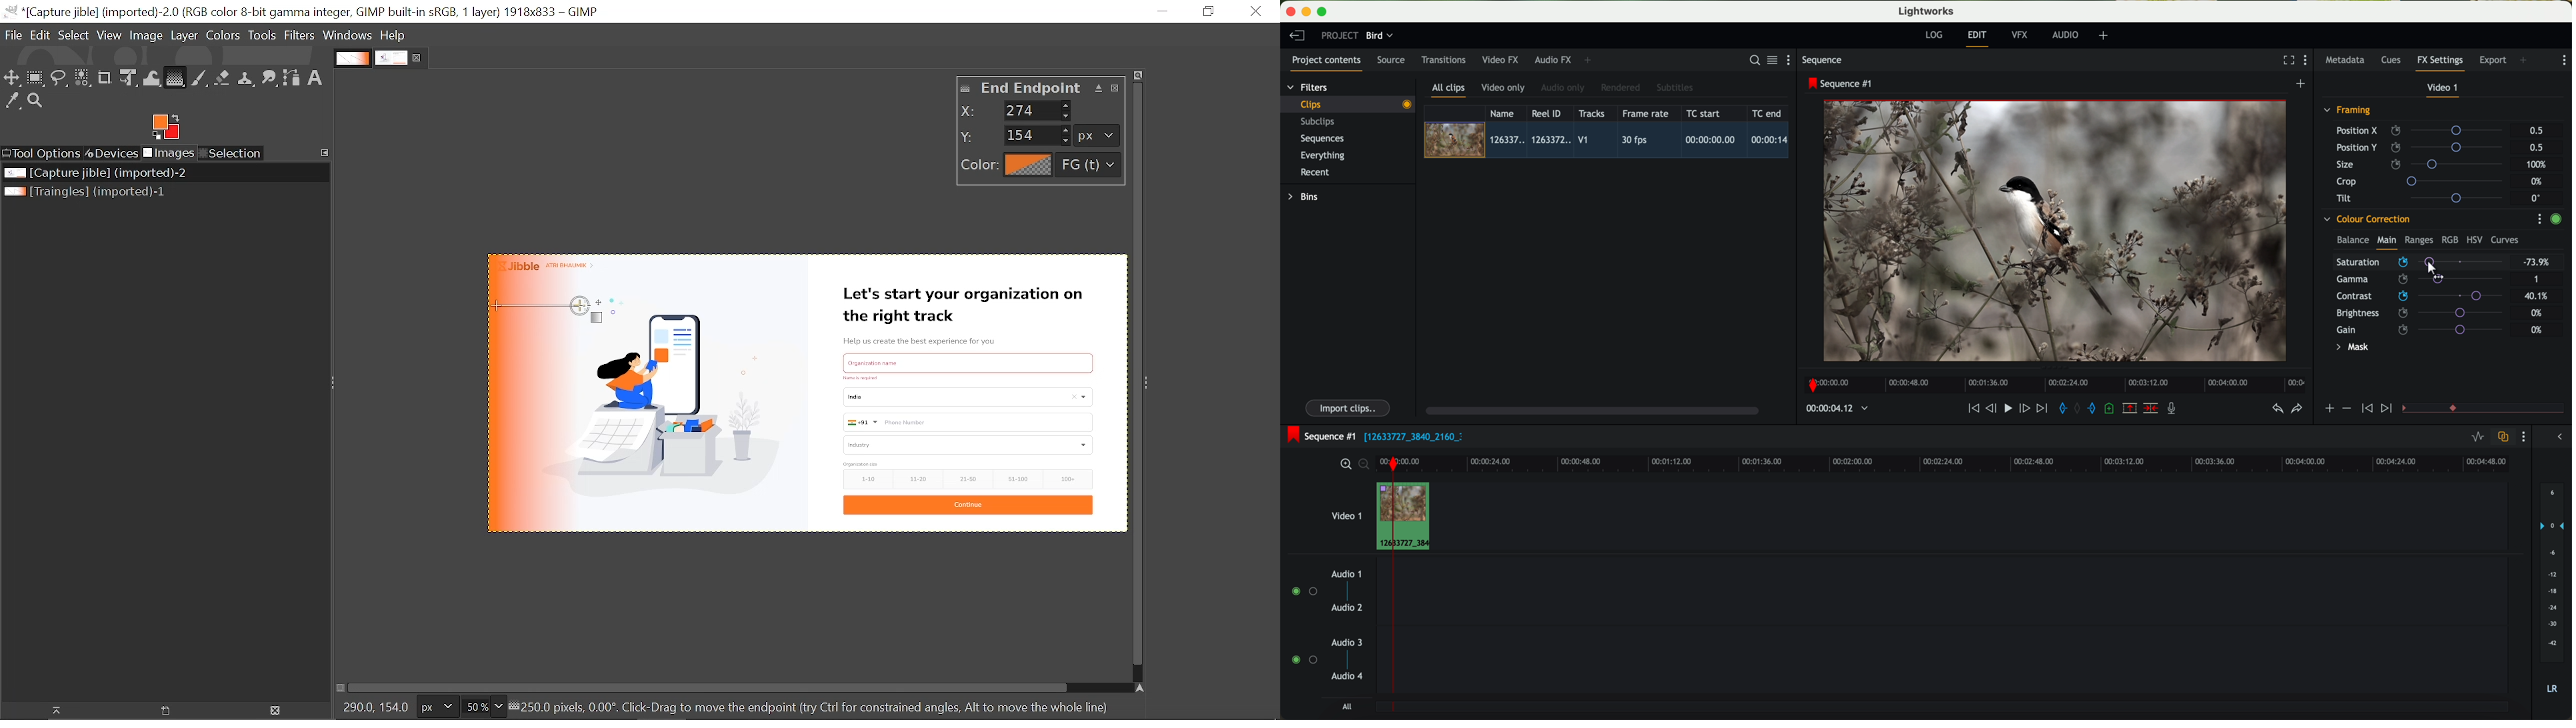  Describe the element at coordinates (1322, 139) in the screenshot. I see `sequences` at that location.